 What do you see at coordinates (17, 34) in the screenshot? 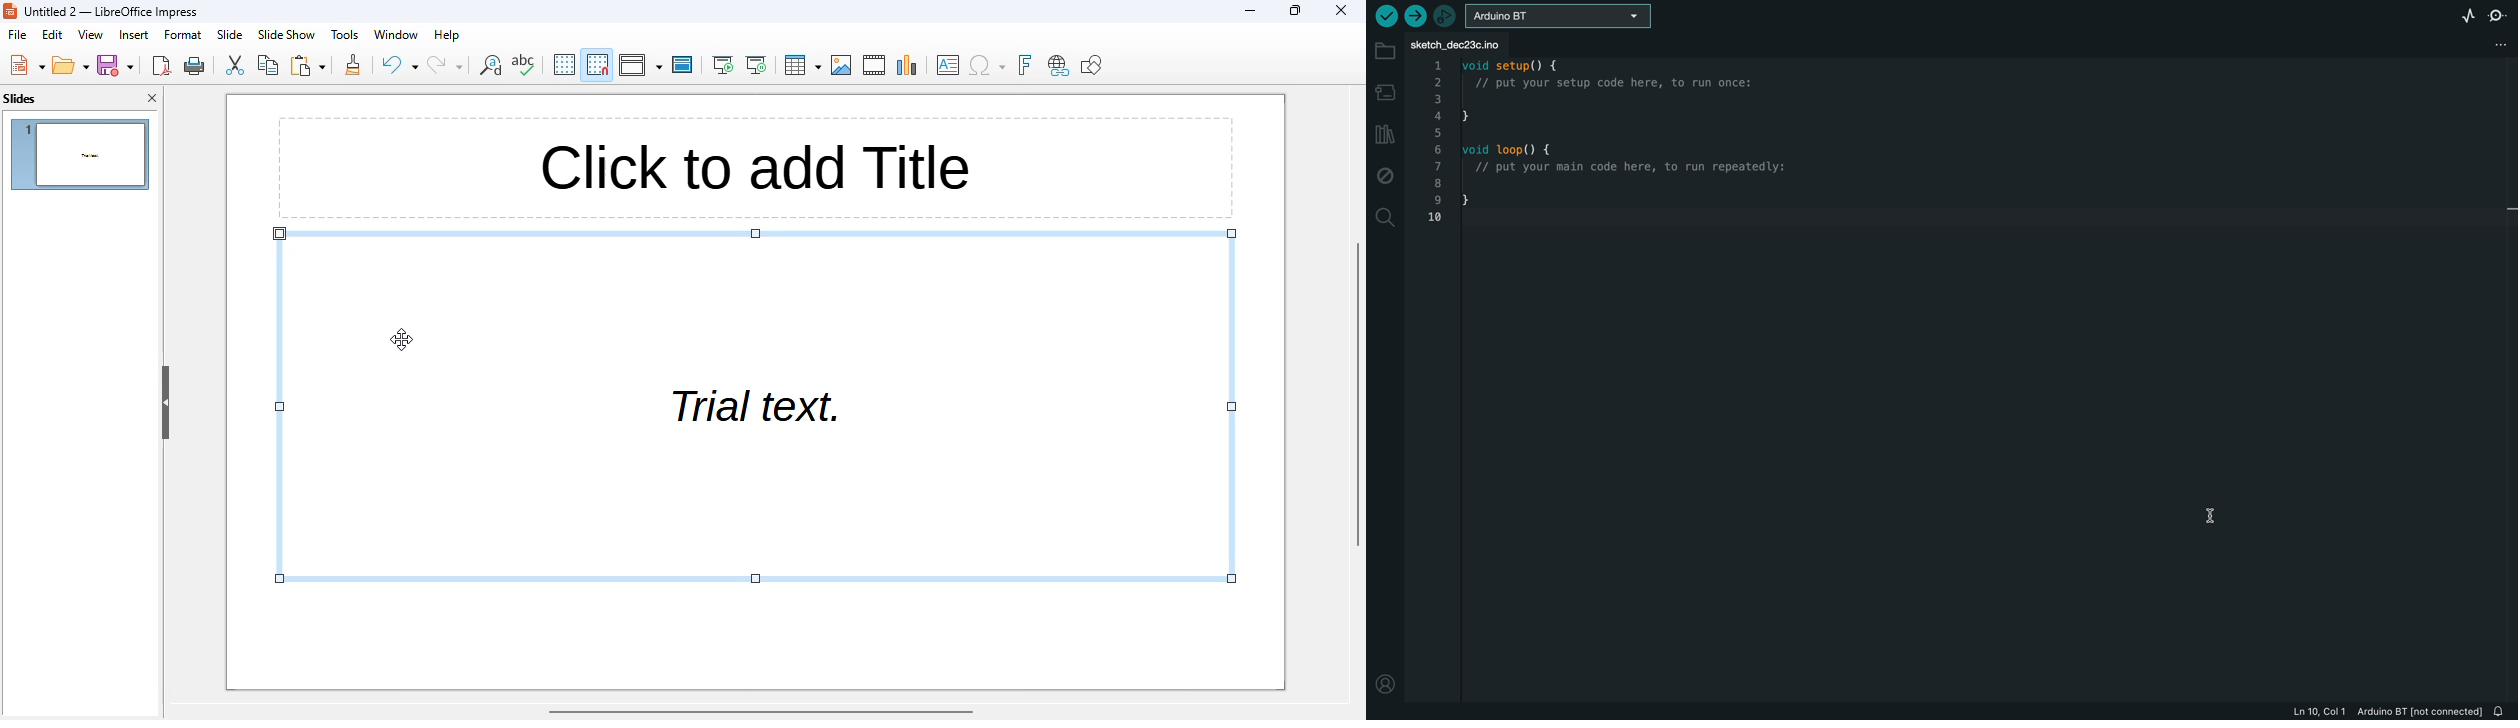
I see `file` at bounding box center [17, 34].